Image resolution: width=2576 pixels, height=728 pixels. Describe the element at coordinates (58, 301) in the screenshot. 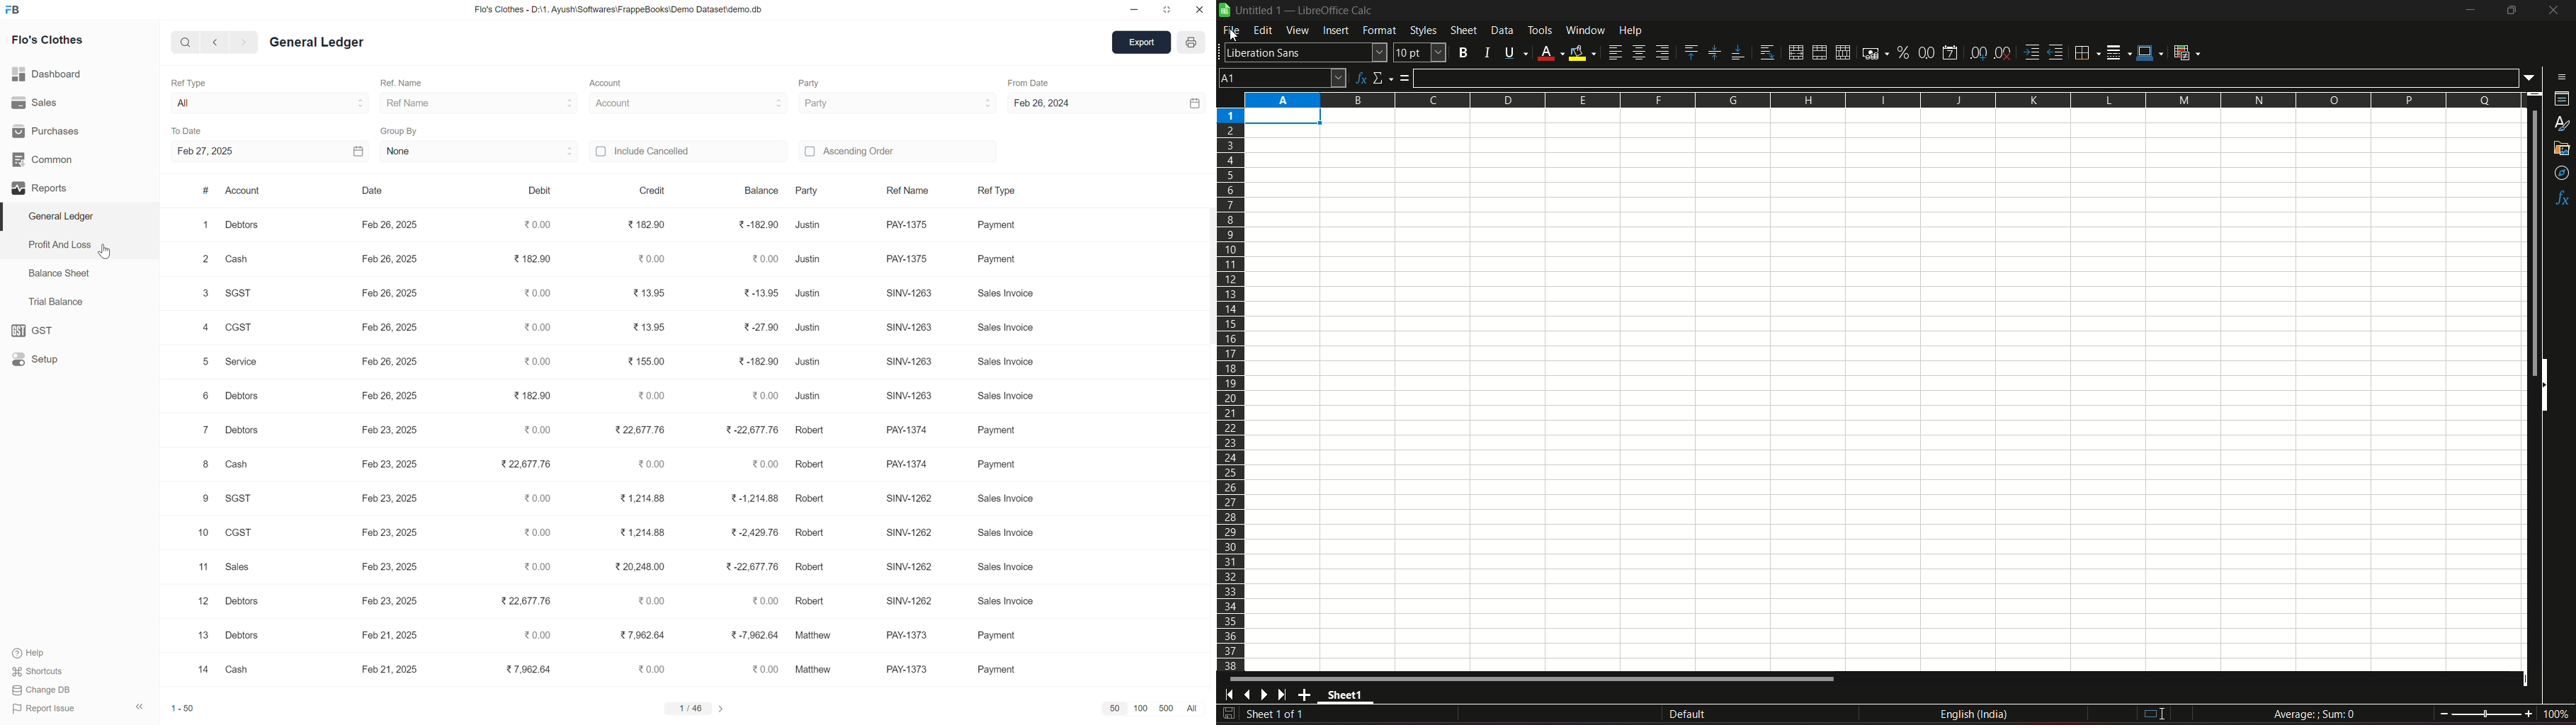

I see `Trial Balance` at that location.